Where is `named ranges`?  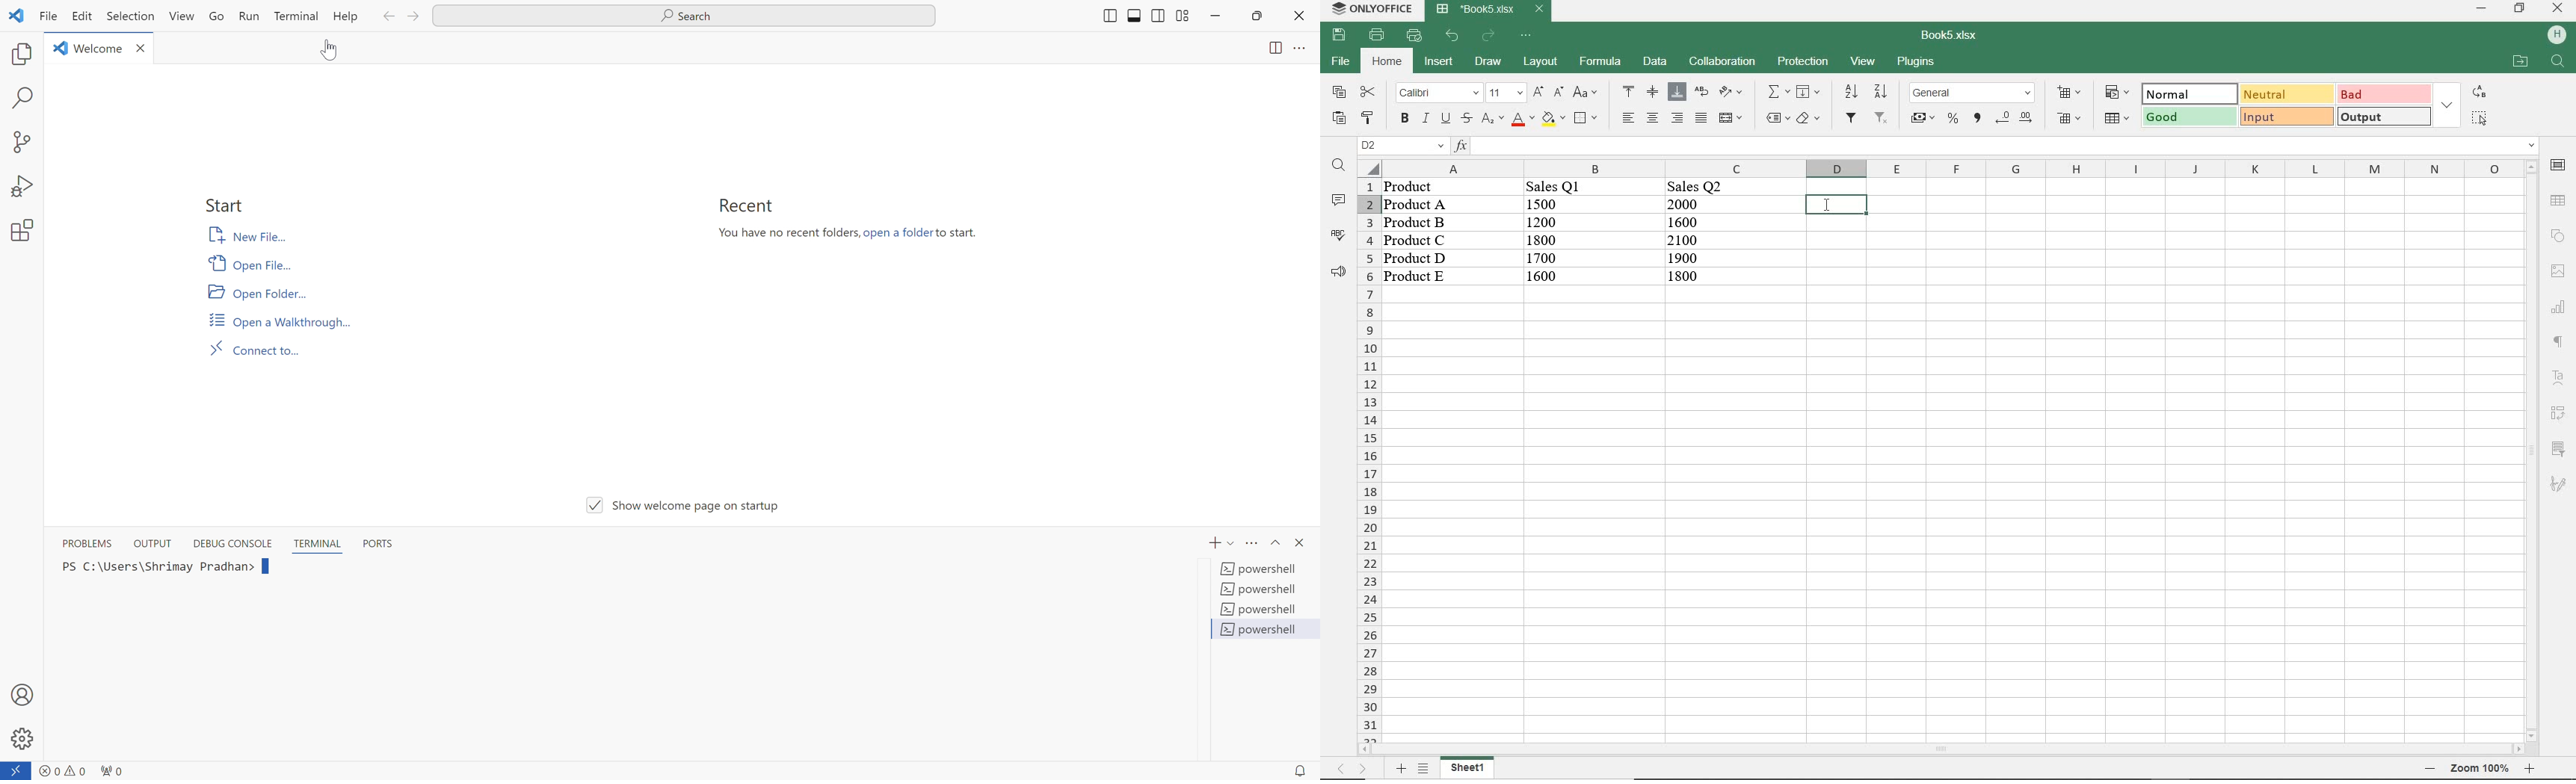
named ranges is located at coordinates (1776, 117).